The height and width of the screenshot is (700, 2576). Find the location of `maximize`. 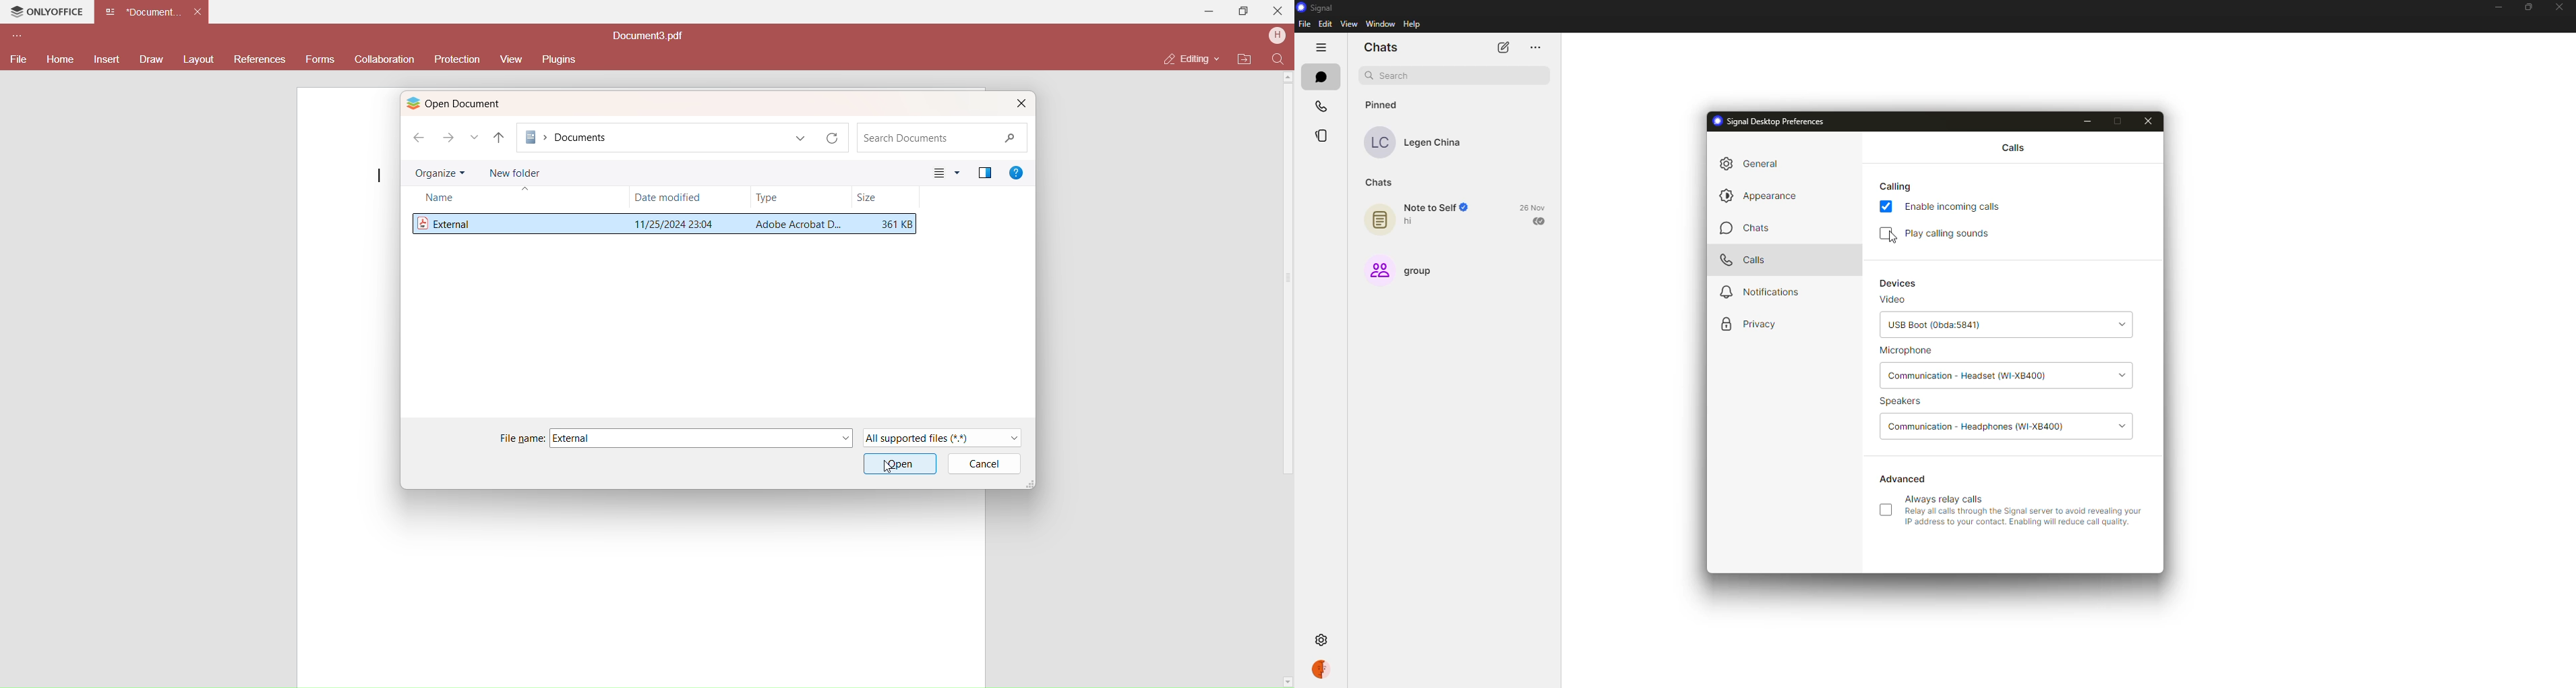

maximize is located at coordinates (2118, 121).